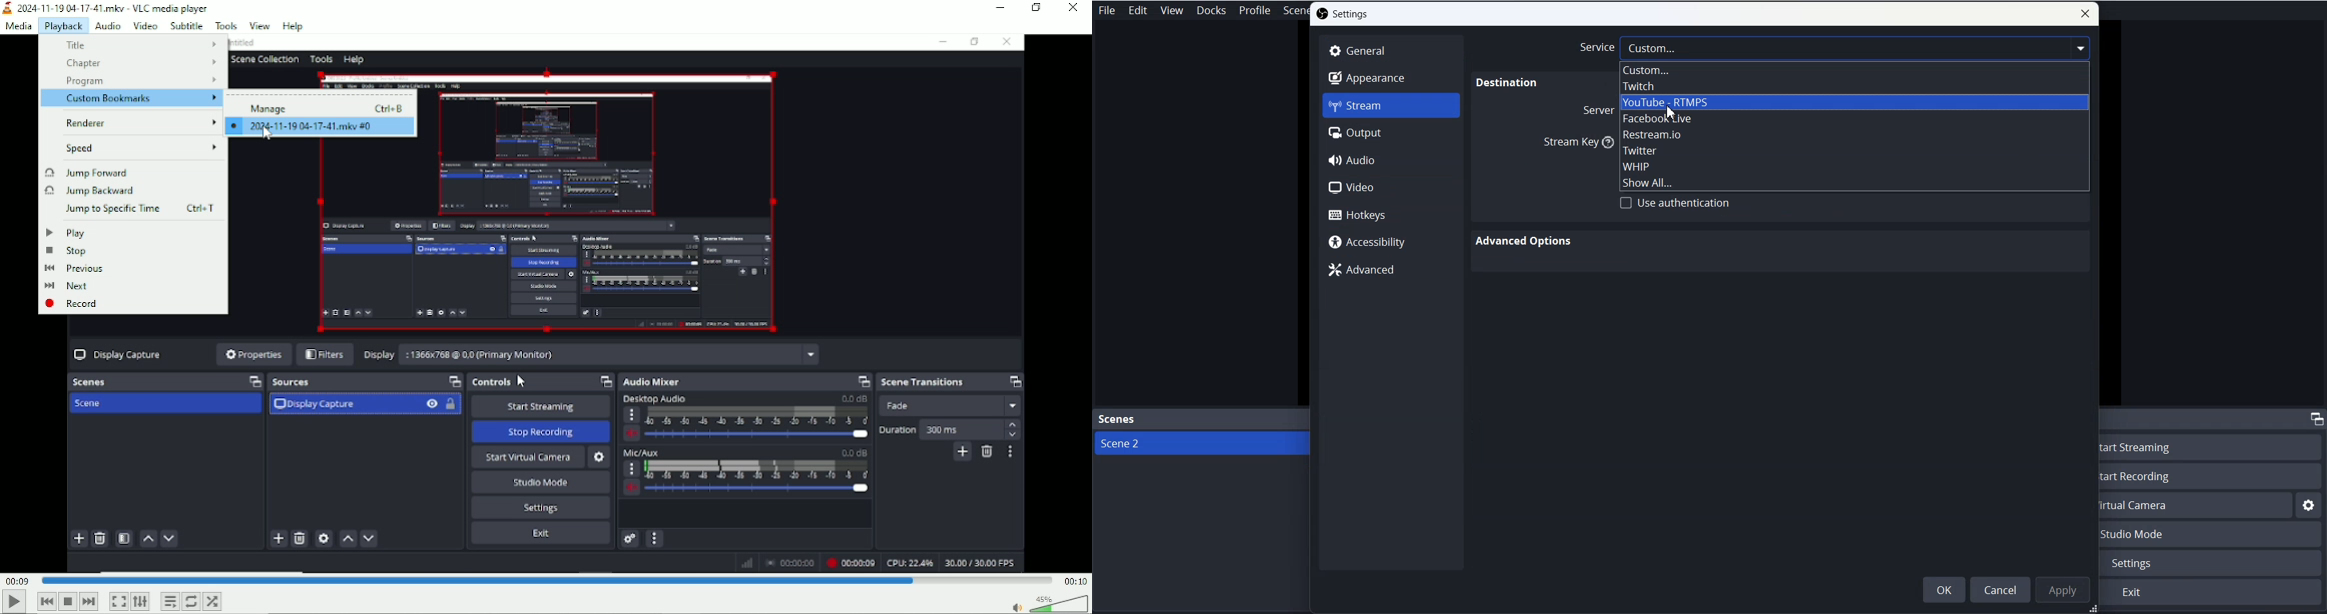 This screenshot has width=2352, height=616. What do you see at coordinates (101, 191) in the screenshot?
I see `Jump backward` at bounding box center [101, 191].